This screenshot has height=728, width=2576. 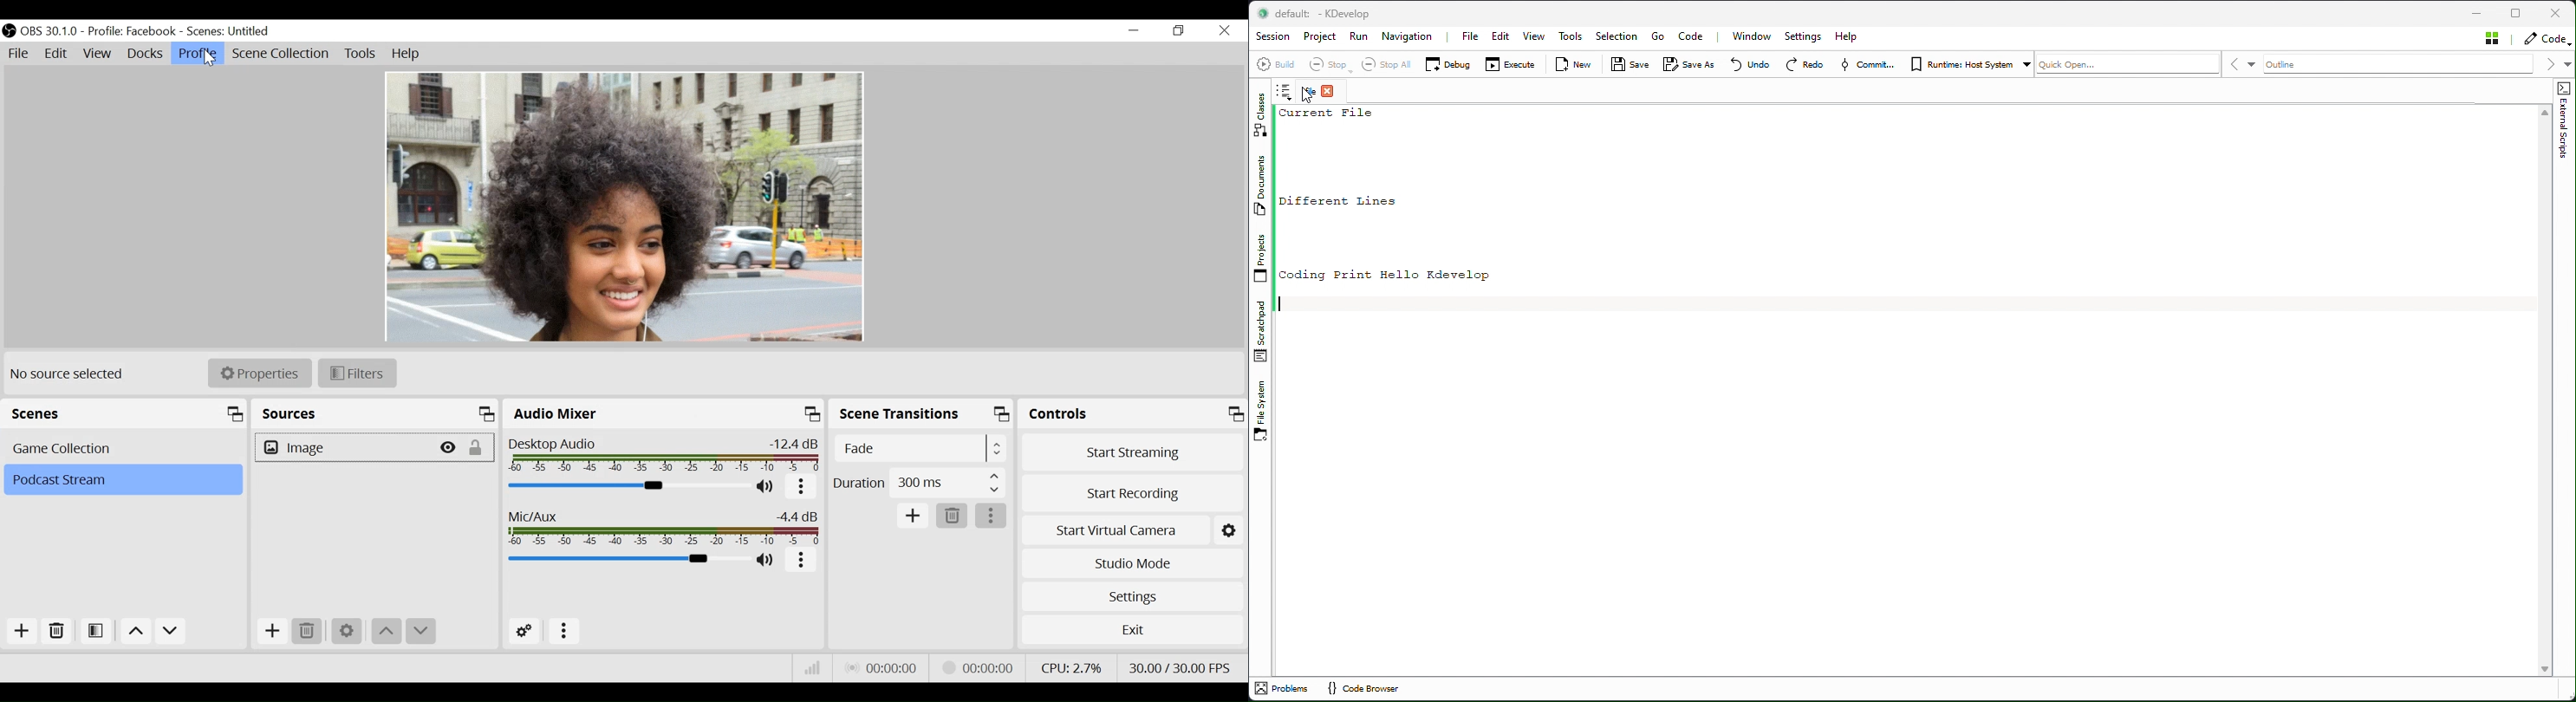 I want to click on Bitrate, so click(x=813, y=668).